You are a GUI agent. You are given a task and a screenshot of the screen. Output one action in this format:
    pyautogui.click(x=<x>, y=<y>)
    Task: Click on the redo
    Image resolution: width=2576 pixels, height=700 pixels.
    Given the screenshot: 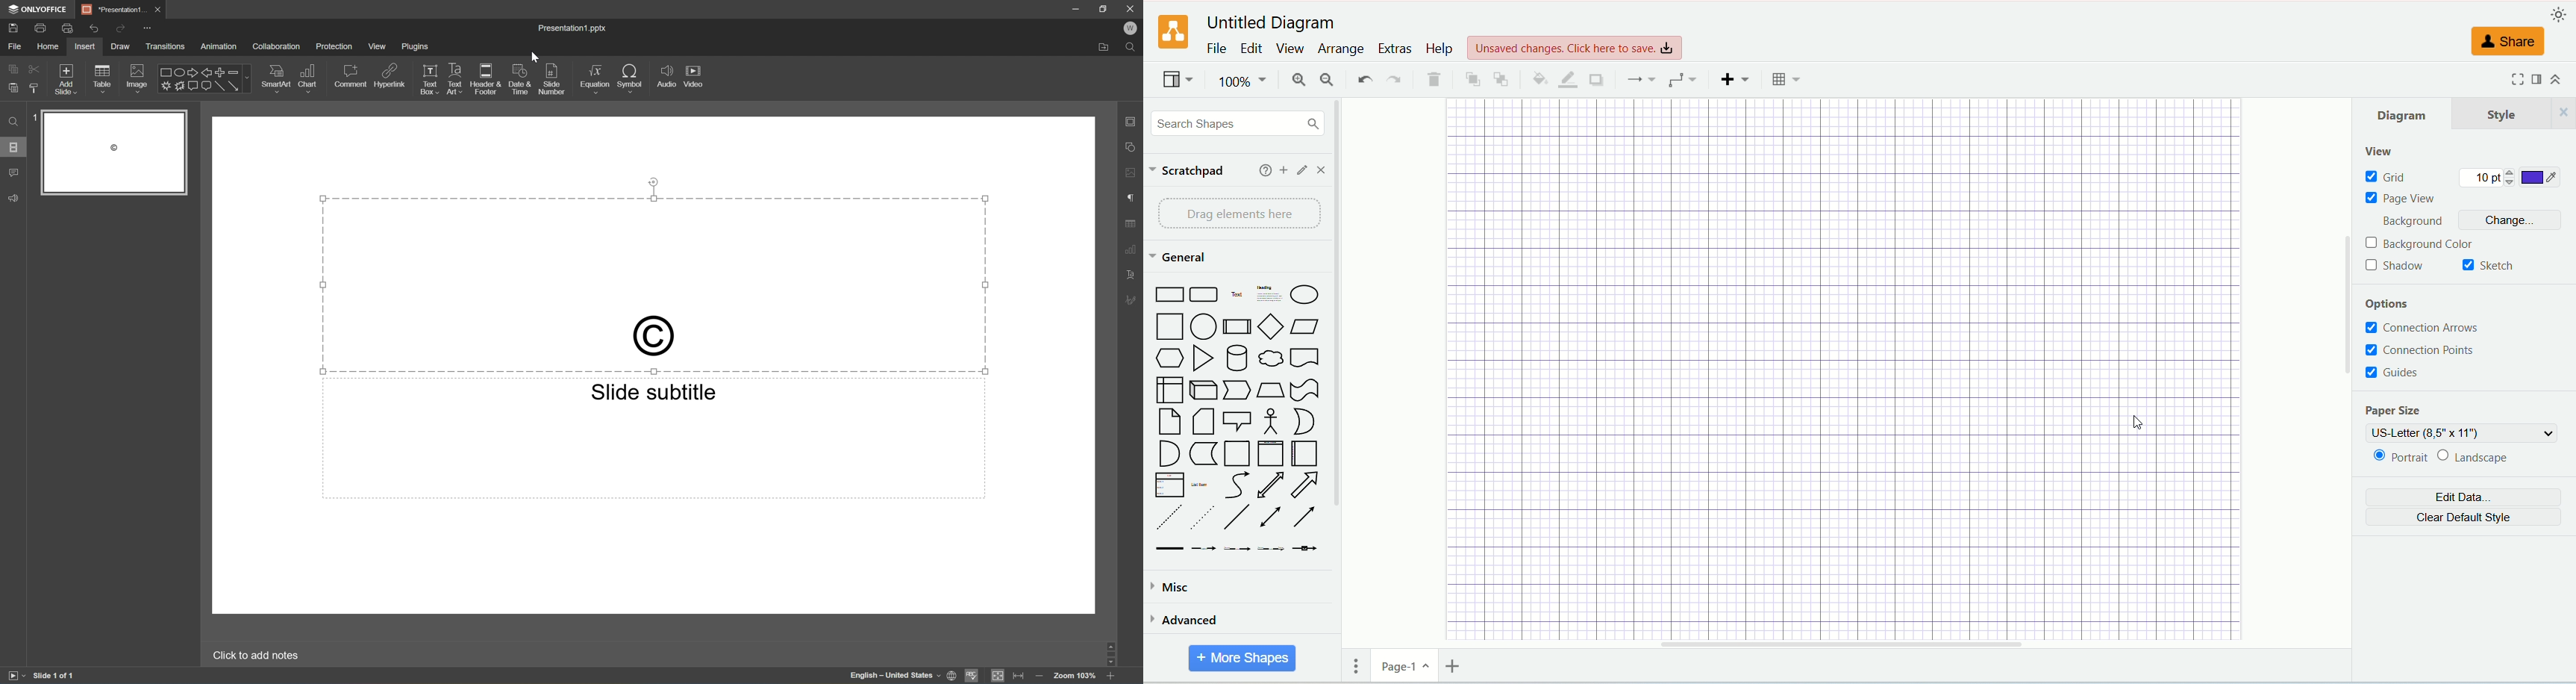 What is the action you would take?
    pyautogui.click(x=1395, y=81)
    